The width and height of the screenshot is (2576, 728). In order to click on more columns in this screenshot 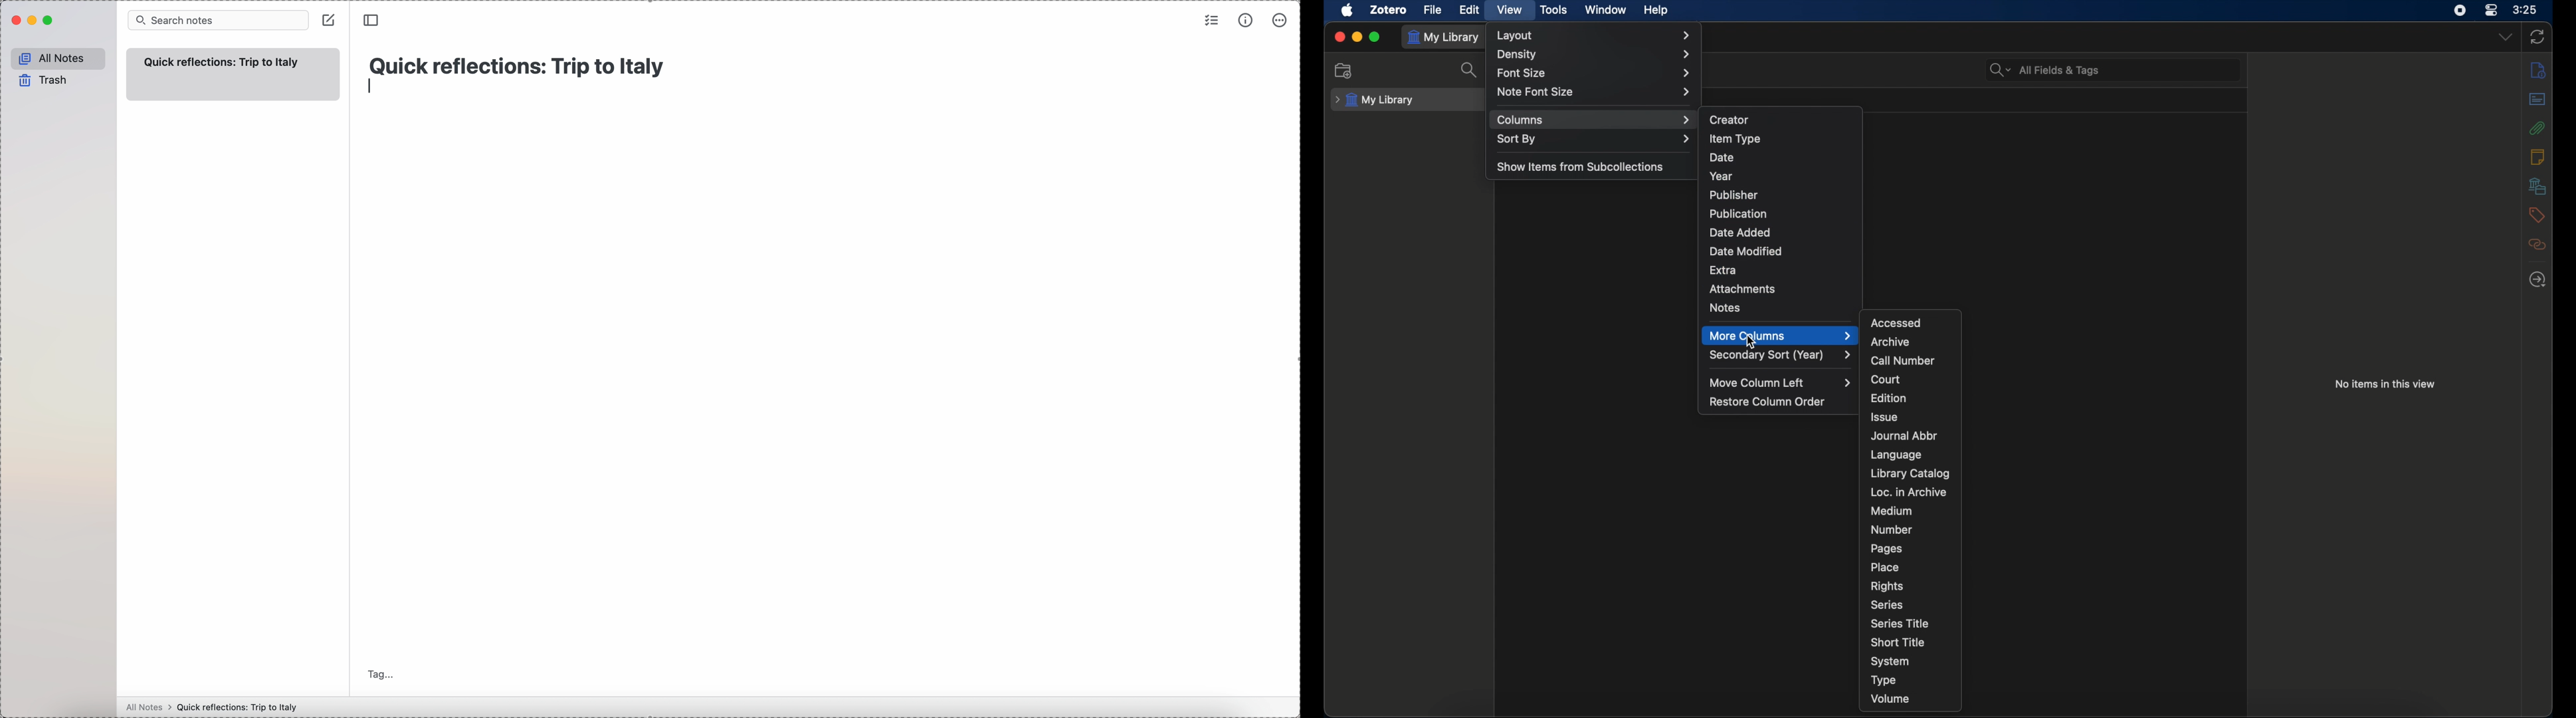, I will do `click(1779, 335)`.